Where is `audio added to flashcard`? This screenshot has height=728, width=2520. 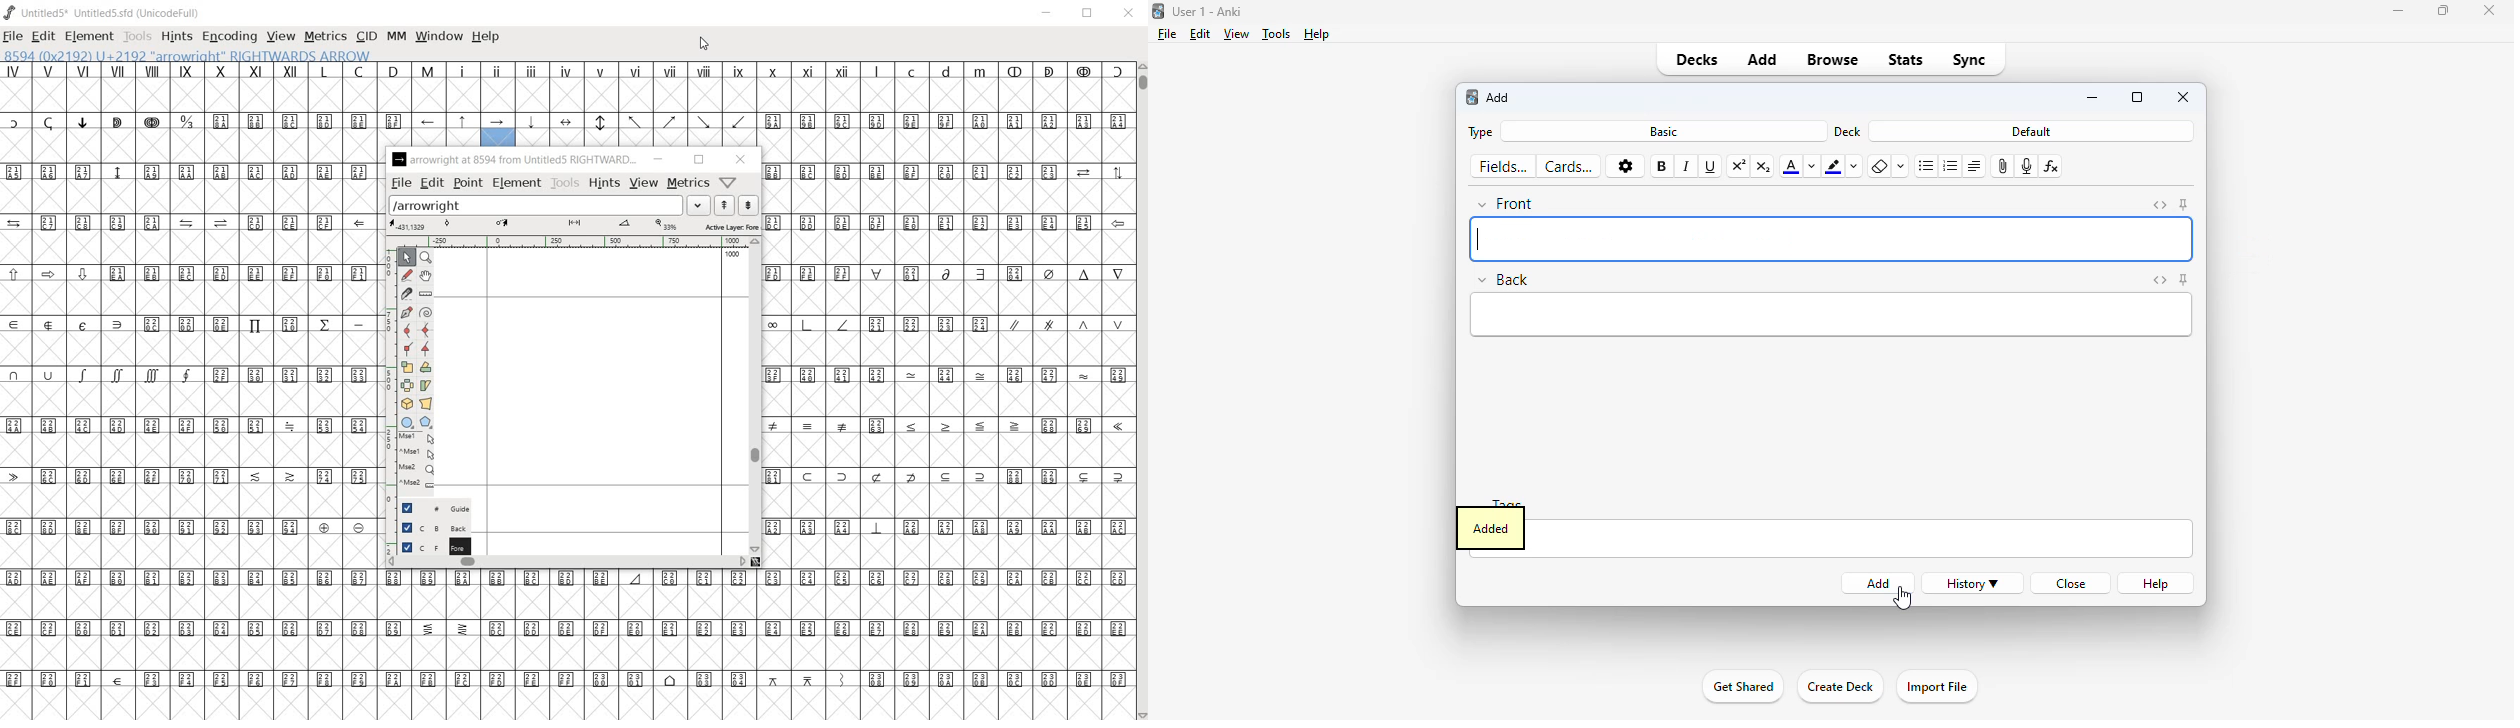 audio added to flashcard is located at coordinates (1490, 529).